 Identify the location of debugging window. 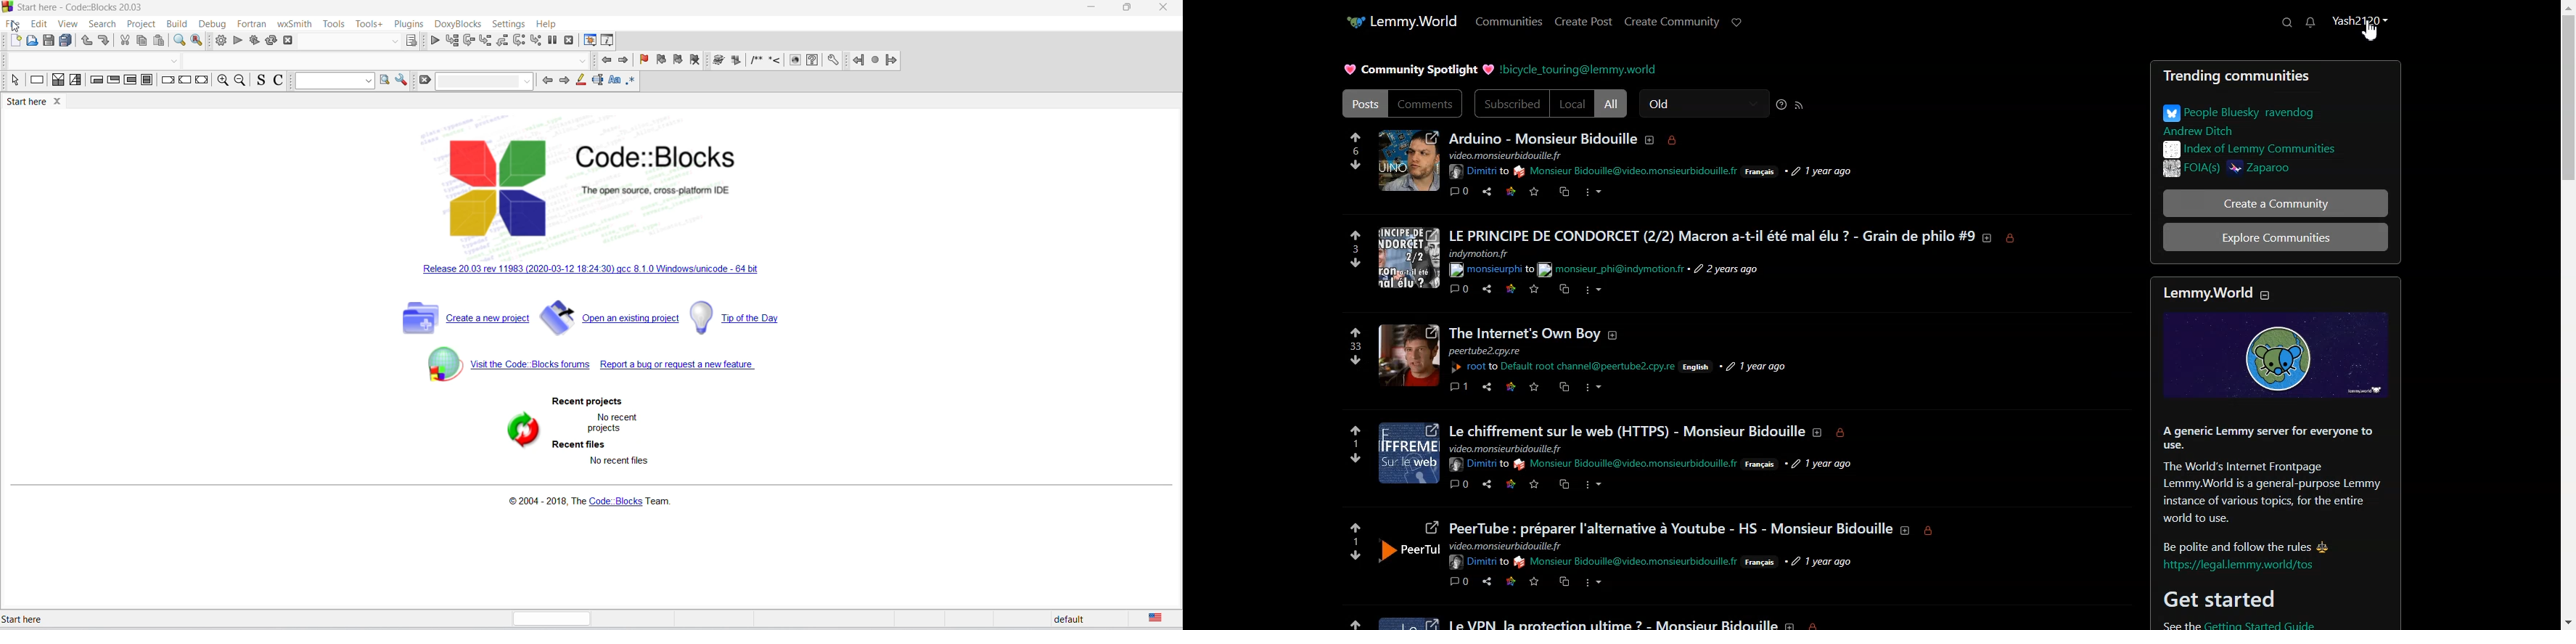
(590, 40).